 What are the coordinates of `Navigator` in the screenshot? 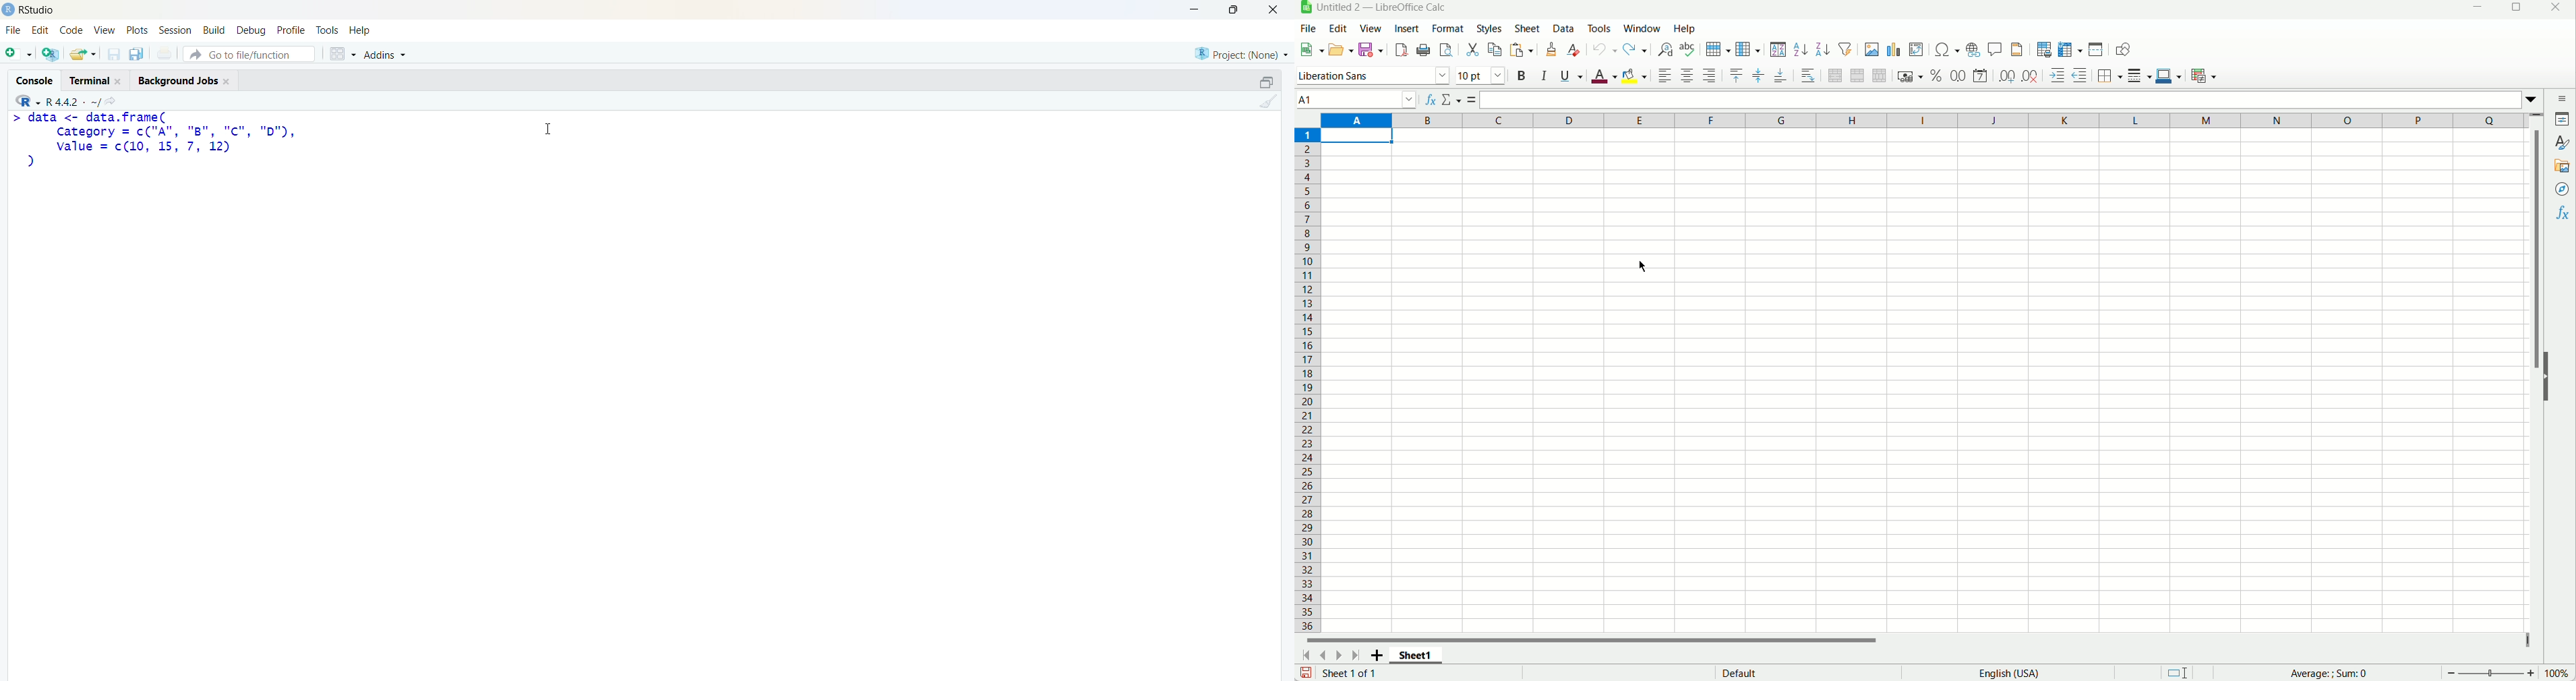 It's located at (2563, 189).